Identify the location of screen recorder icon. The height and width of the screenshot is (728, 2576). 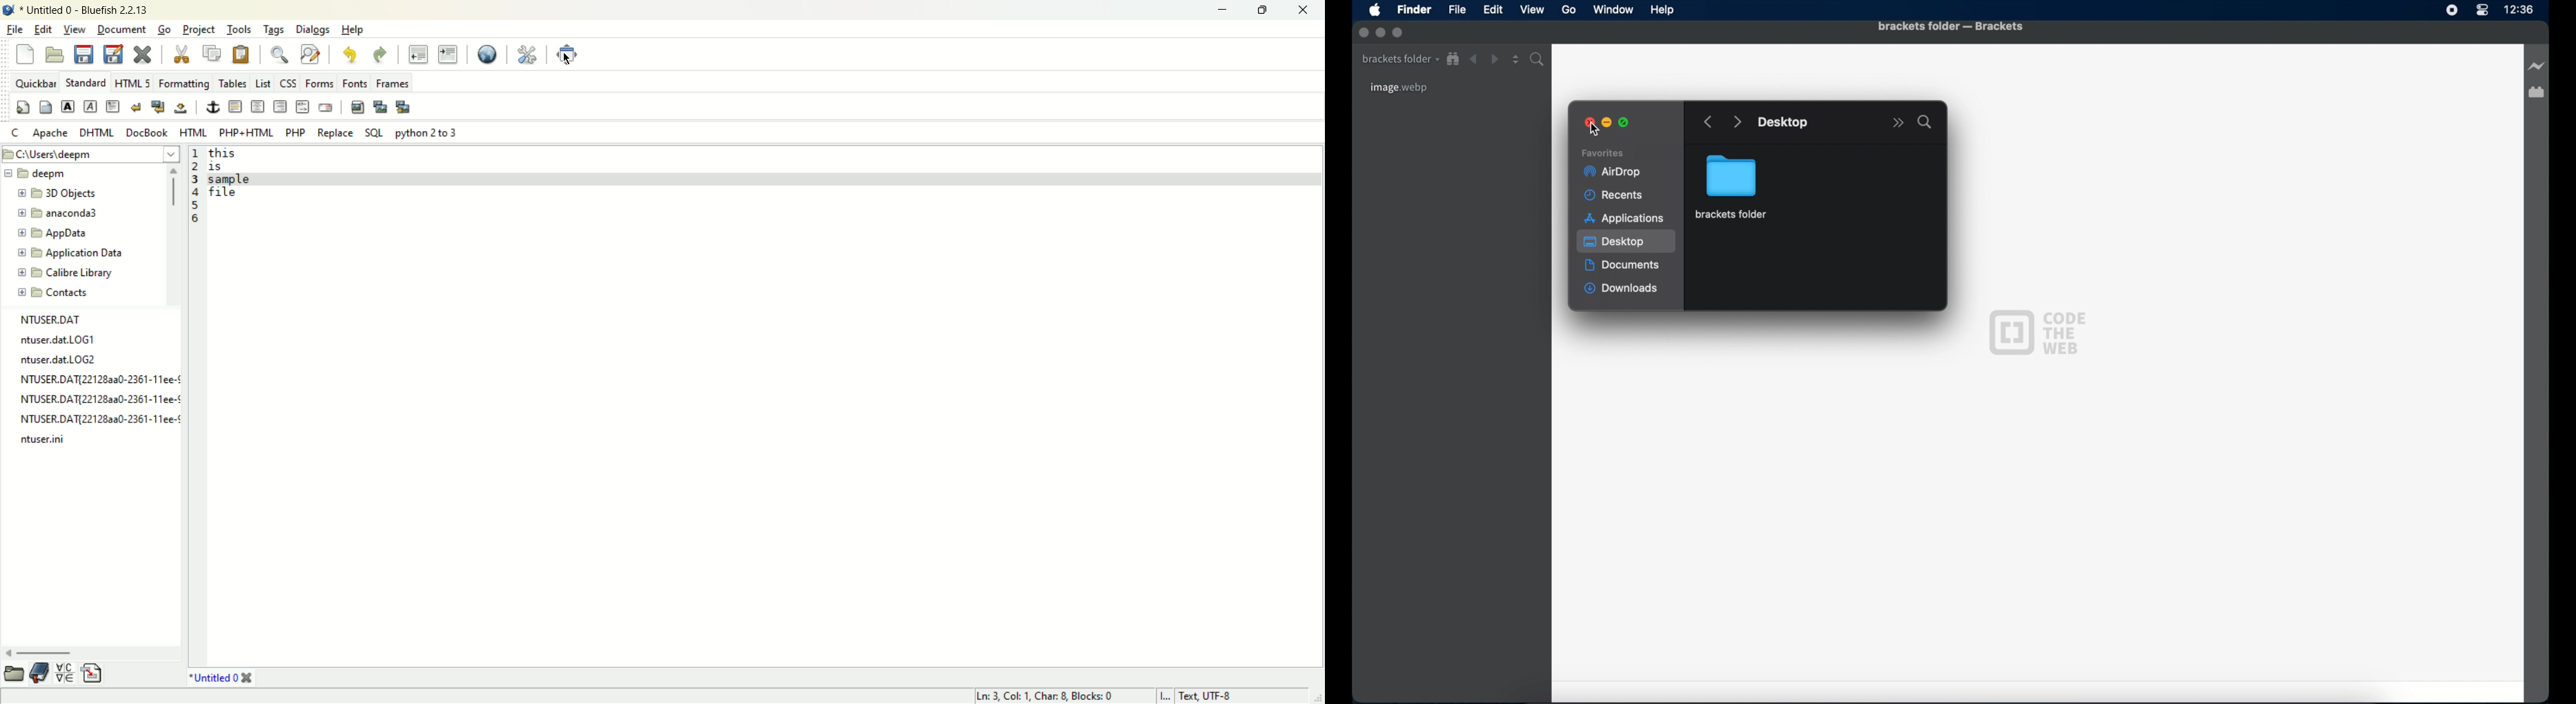
(2452, 11).